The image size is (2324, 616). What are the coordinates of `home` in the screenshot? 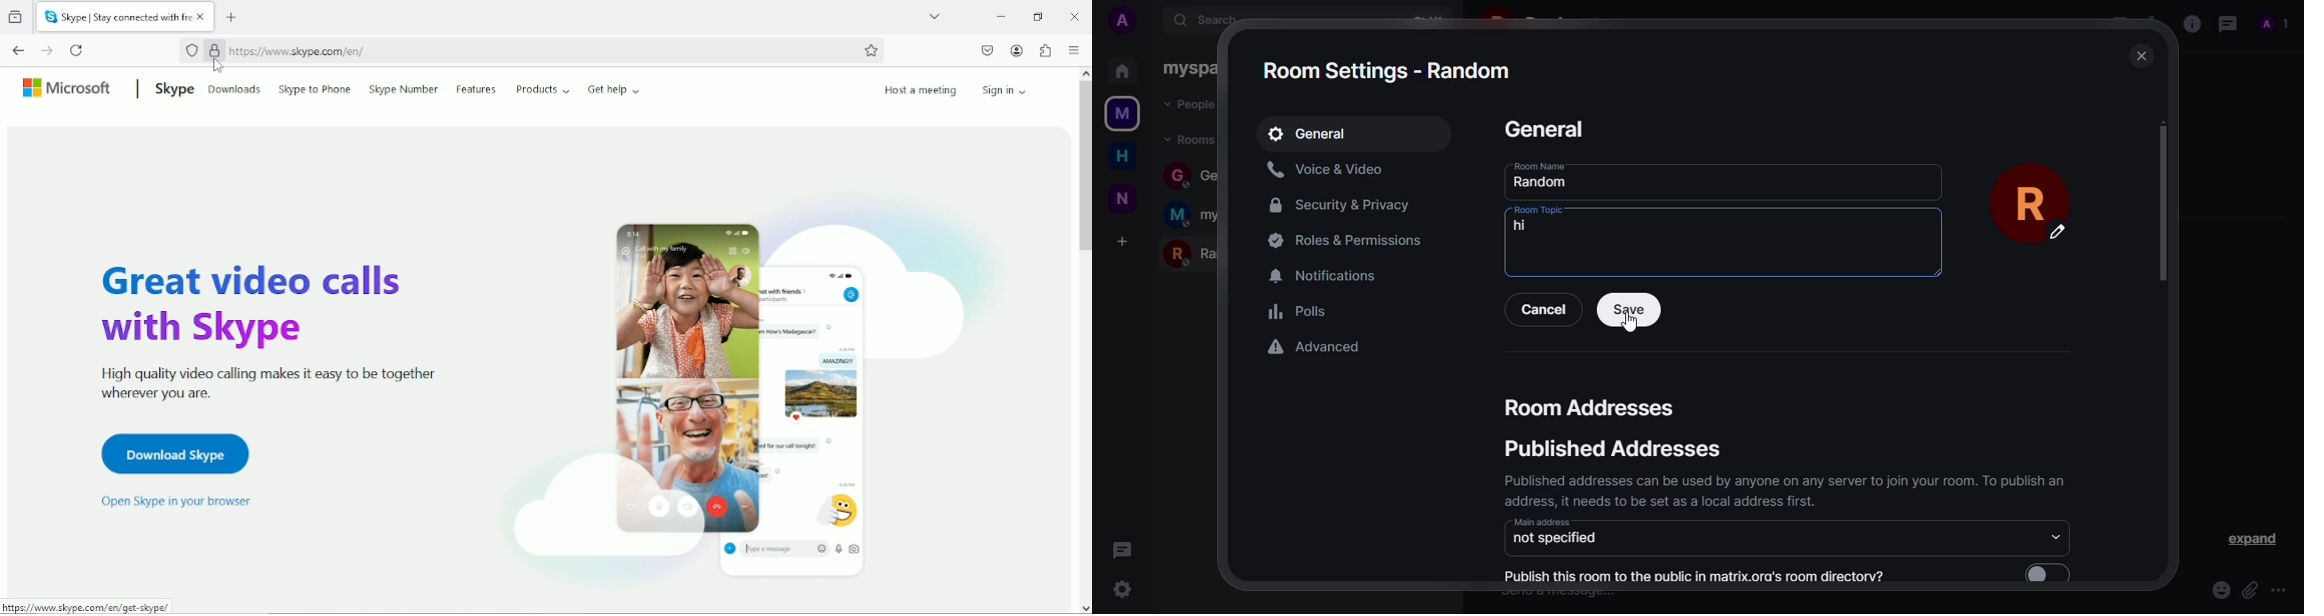 It's located at (1121, 157).